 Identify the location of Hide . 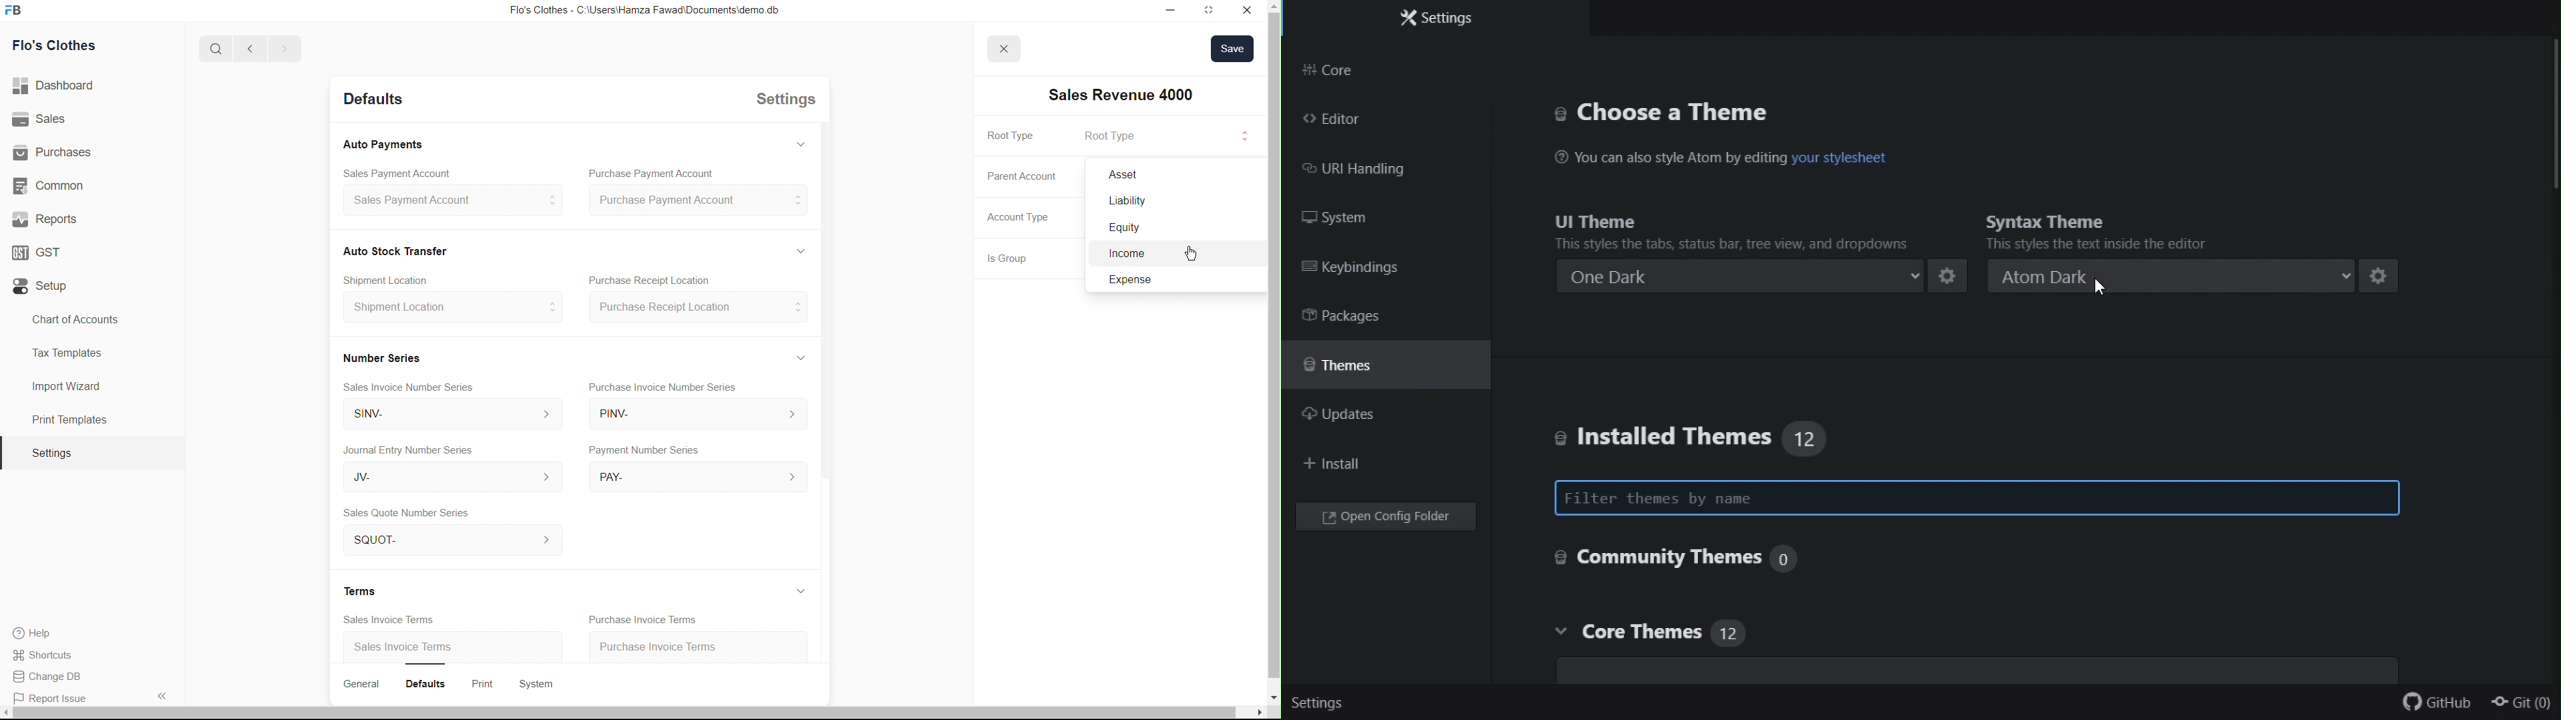
(807, 357).